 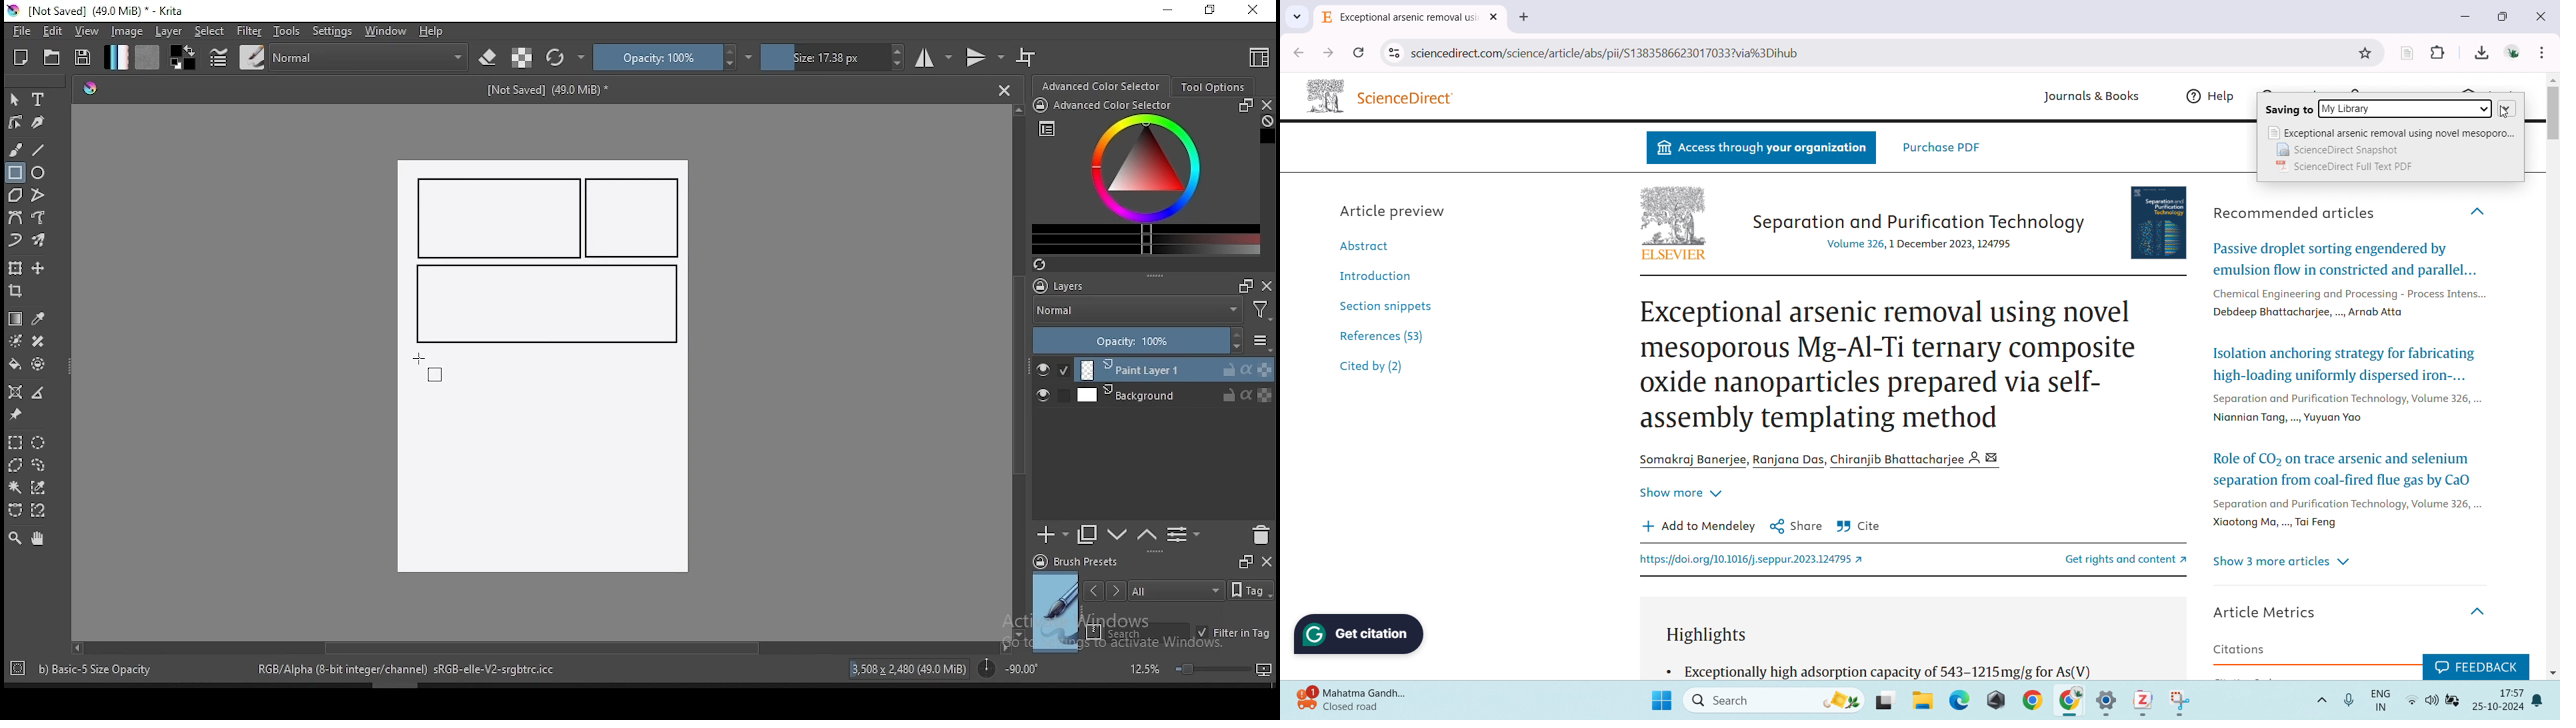 What do you see at coordinates (2475, 665) in the screenshot?
I see `Feedback` at bounding box center [2475, 665].